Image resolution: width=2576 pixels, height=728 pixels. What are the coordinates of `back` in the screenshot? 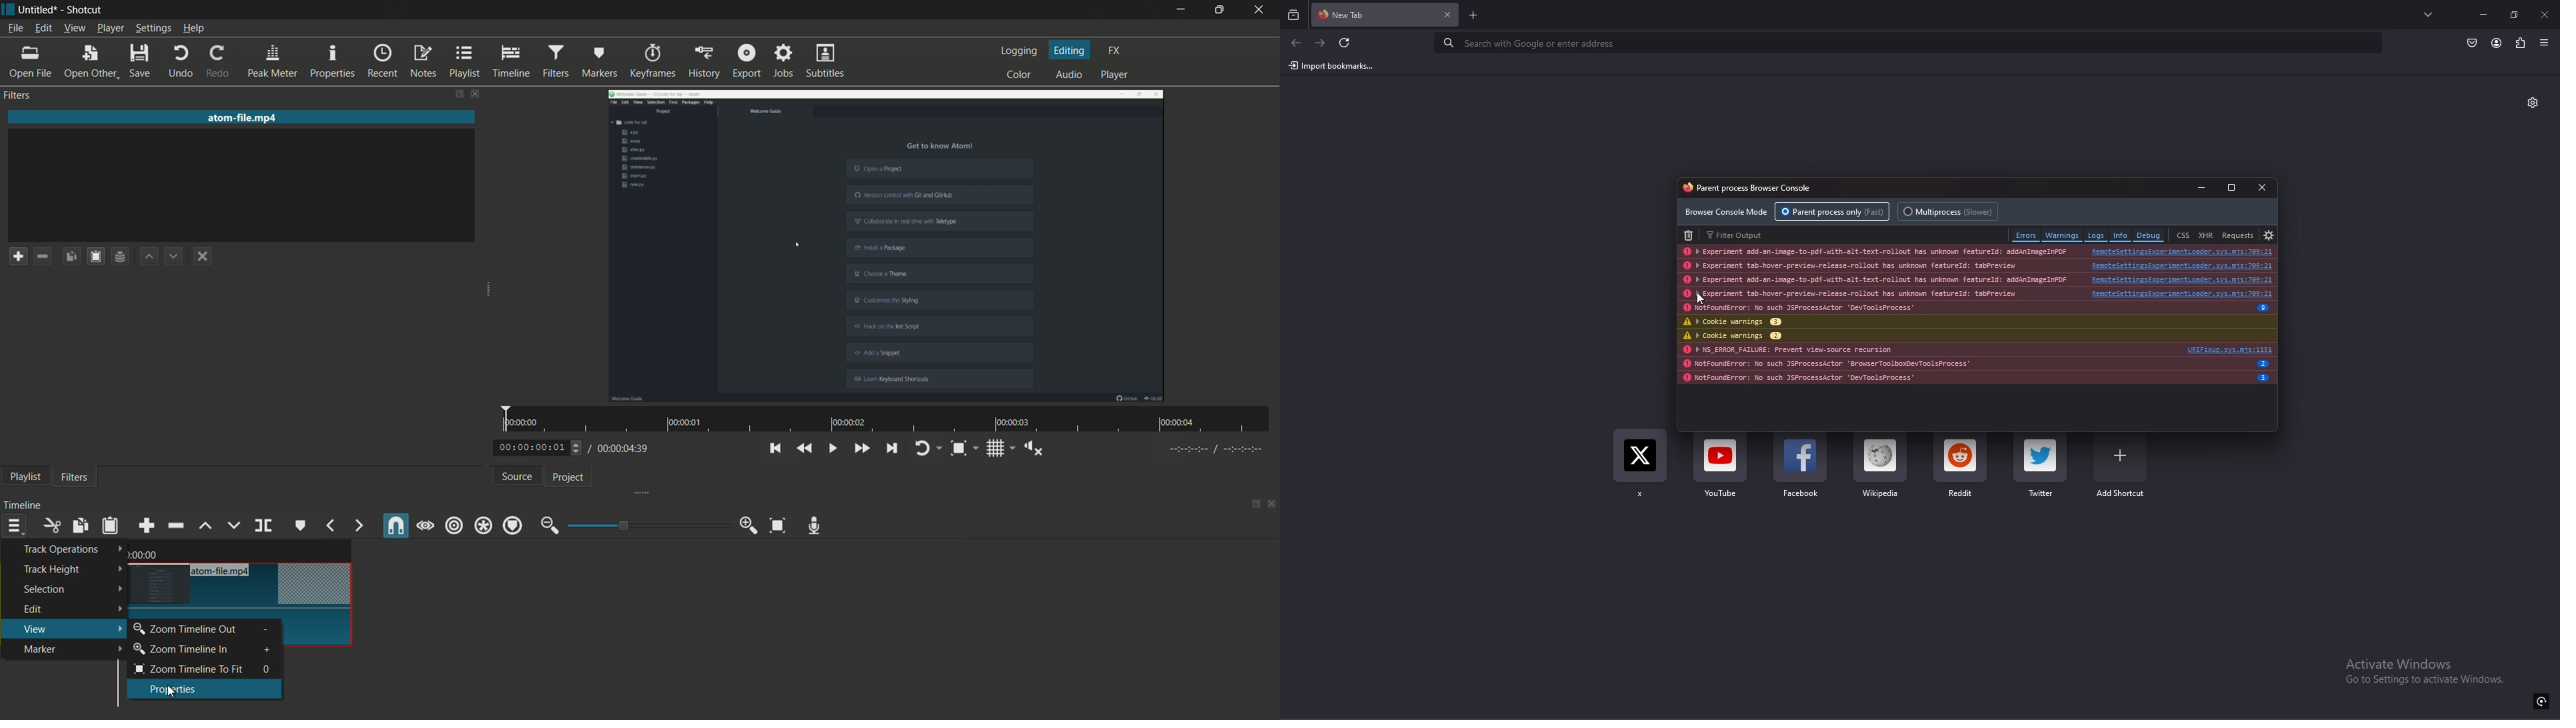 It's located at (1297, 41).